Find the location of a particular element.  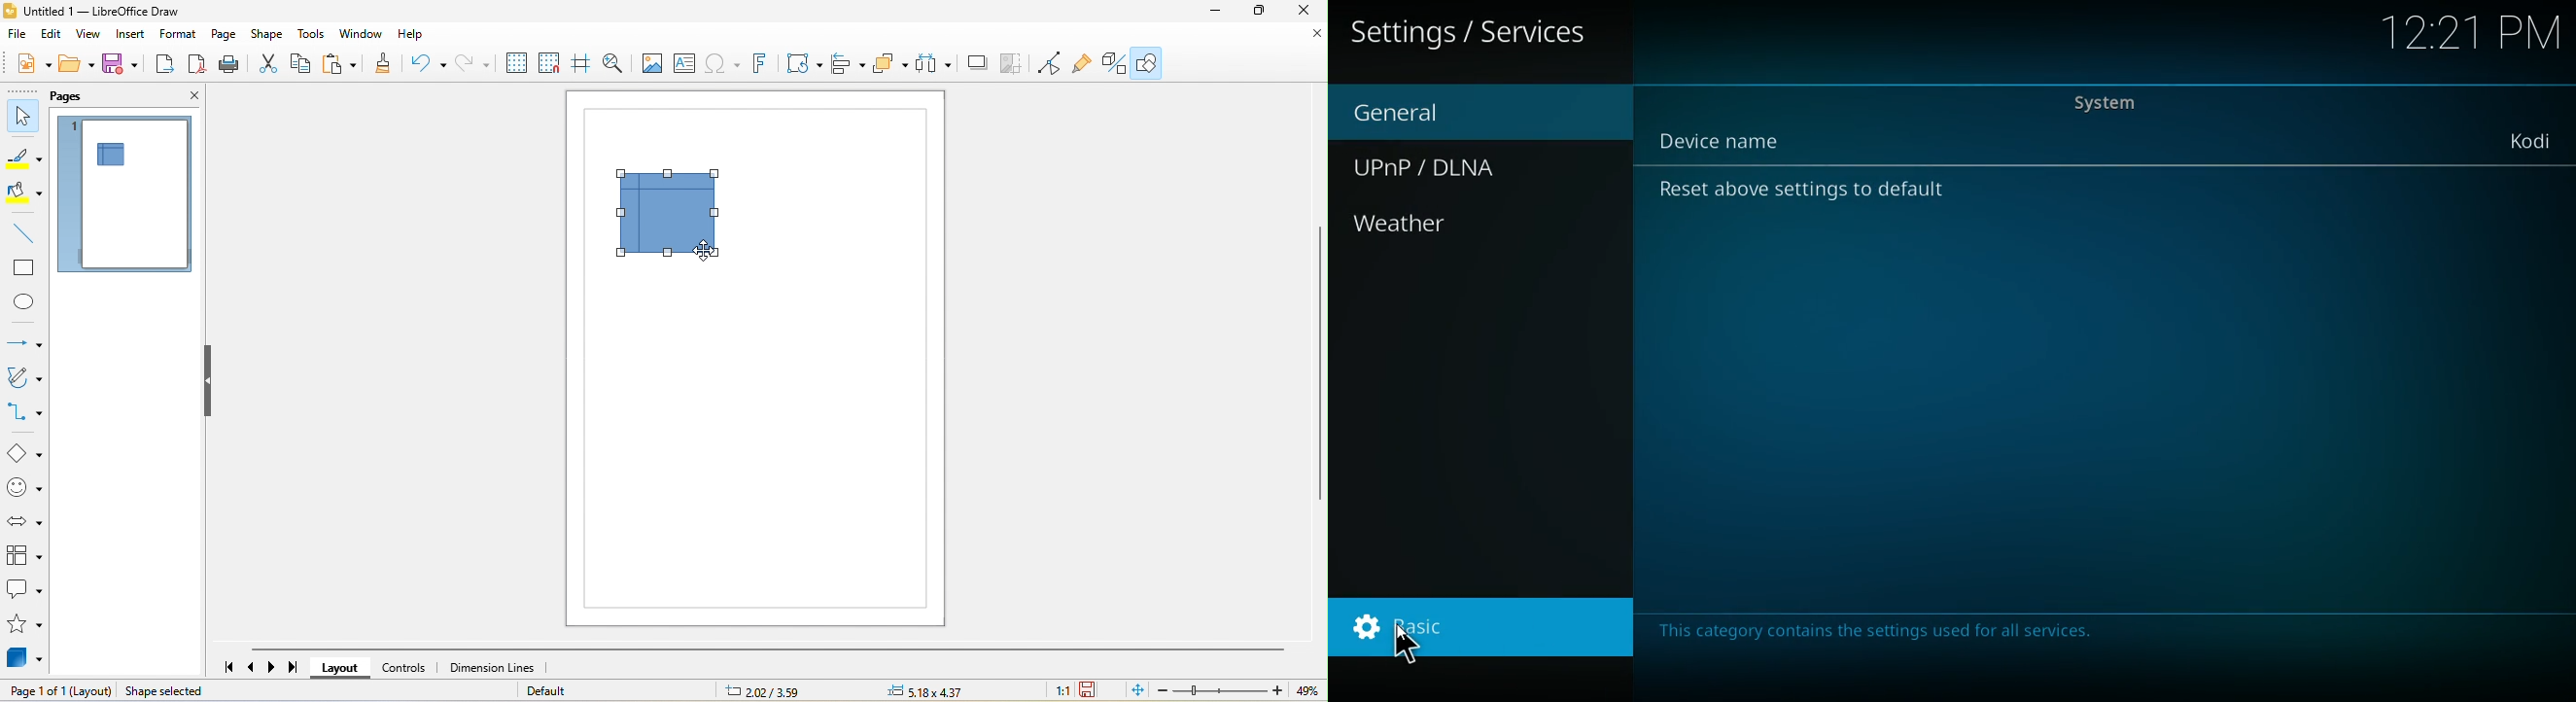

select is located at coordinates (23, 117).